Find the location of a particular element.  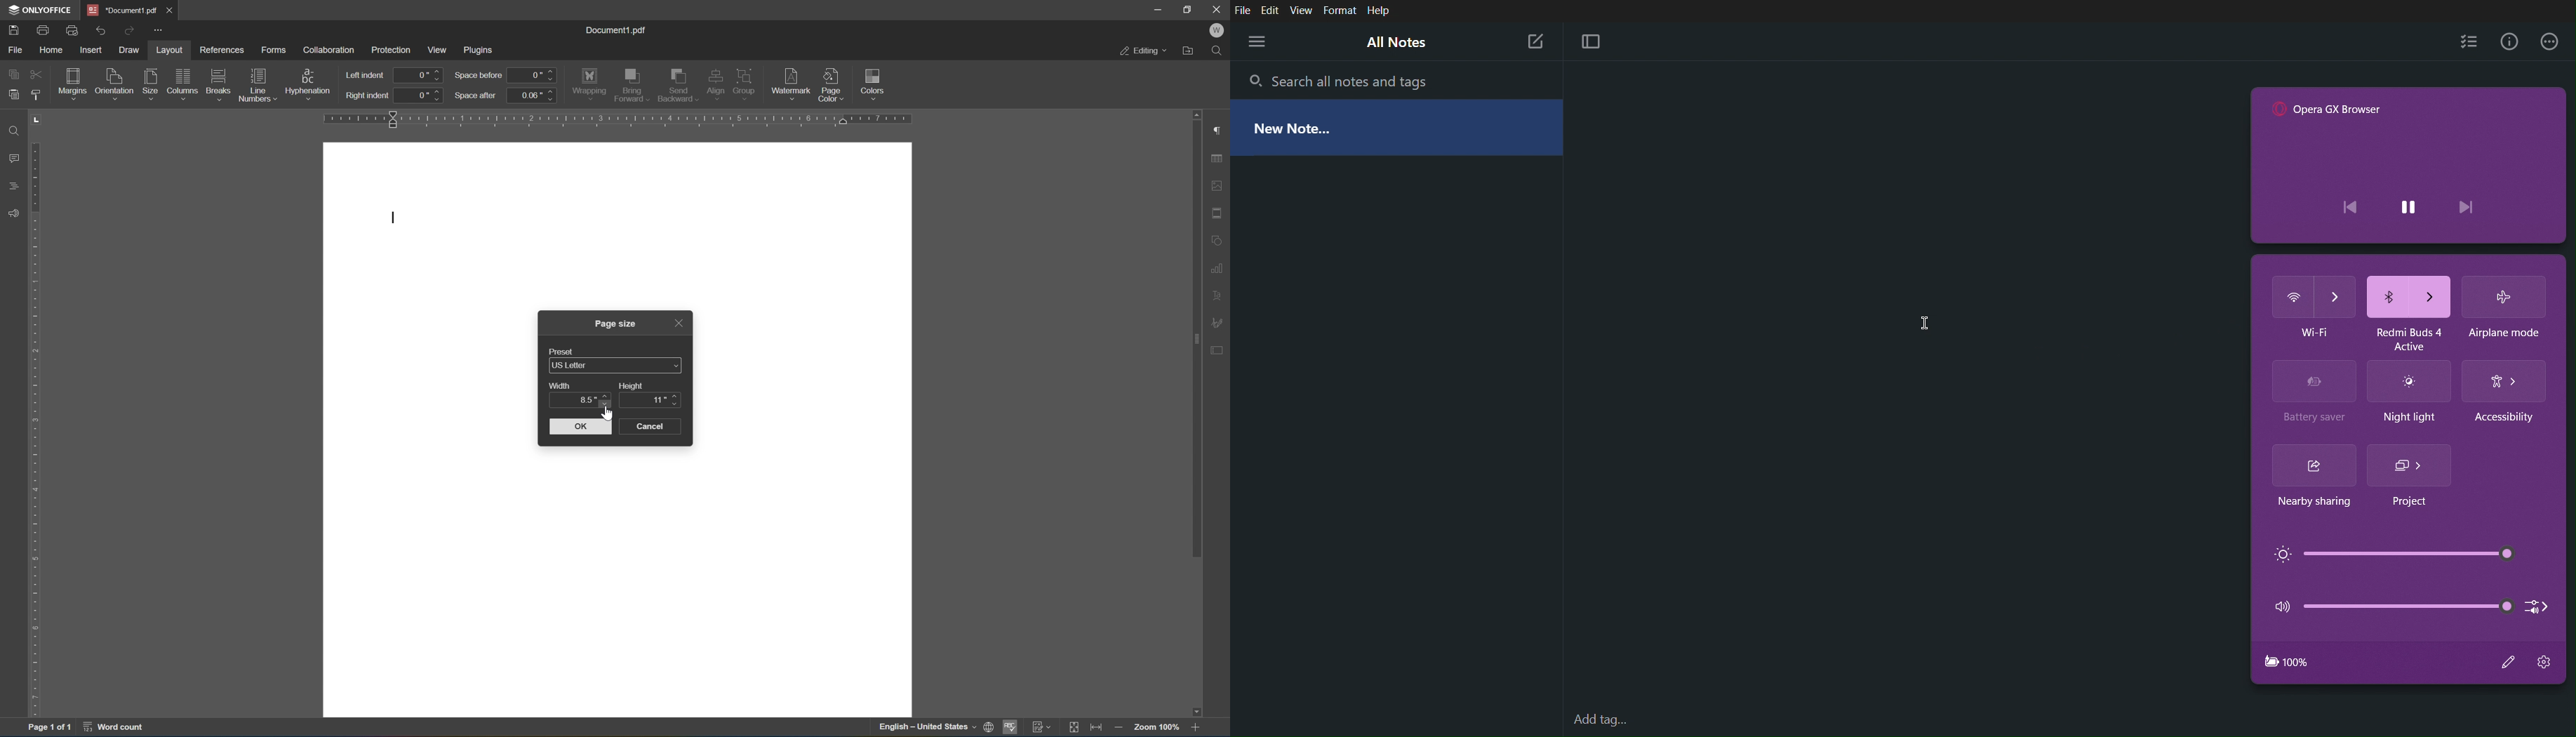

home is located at coordinates (50, 49).